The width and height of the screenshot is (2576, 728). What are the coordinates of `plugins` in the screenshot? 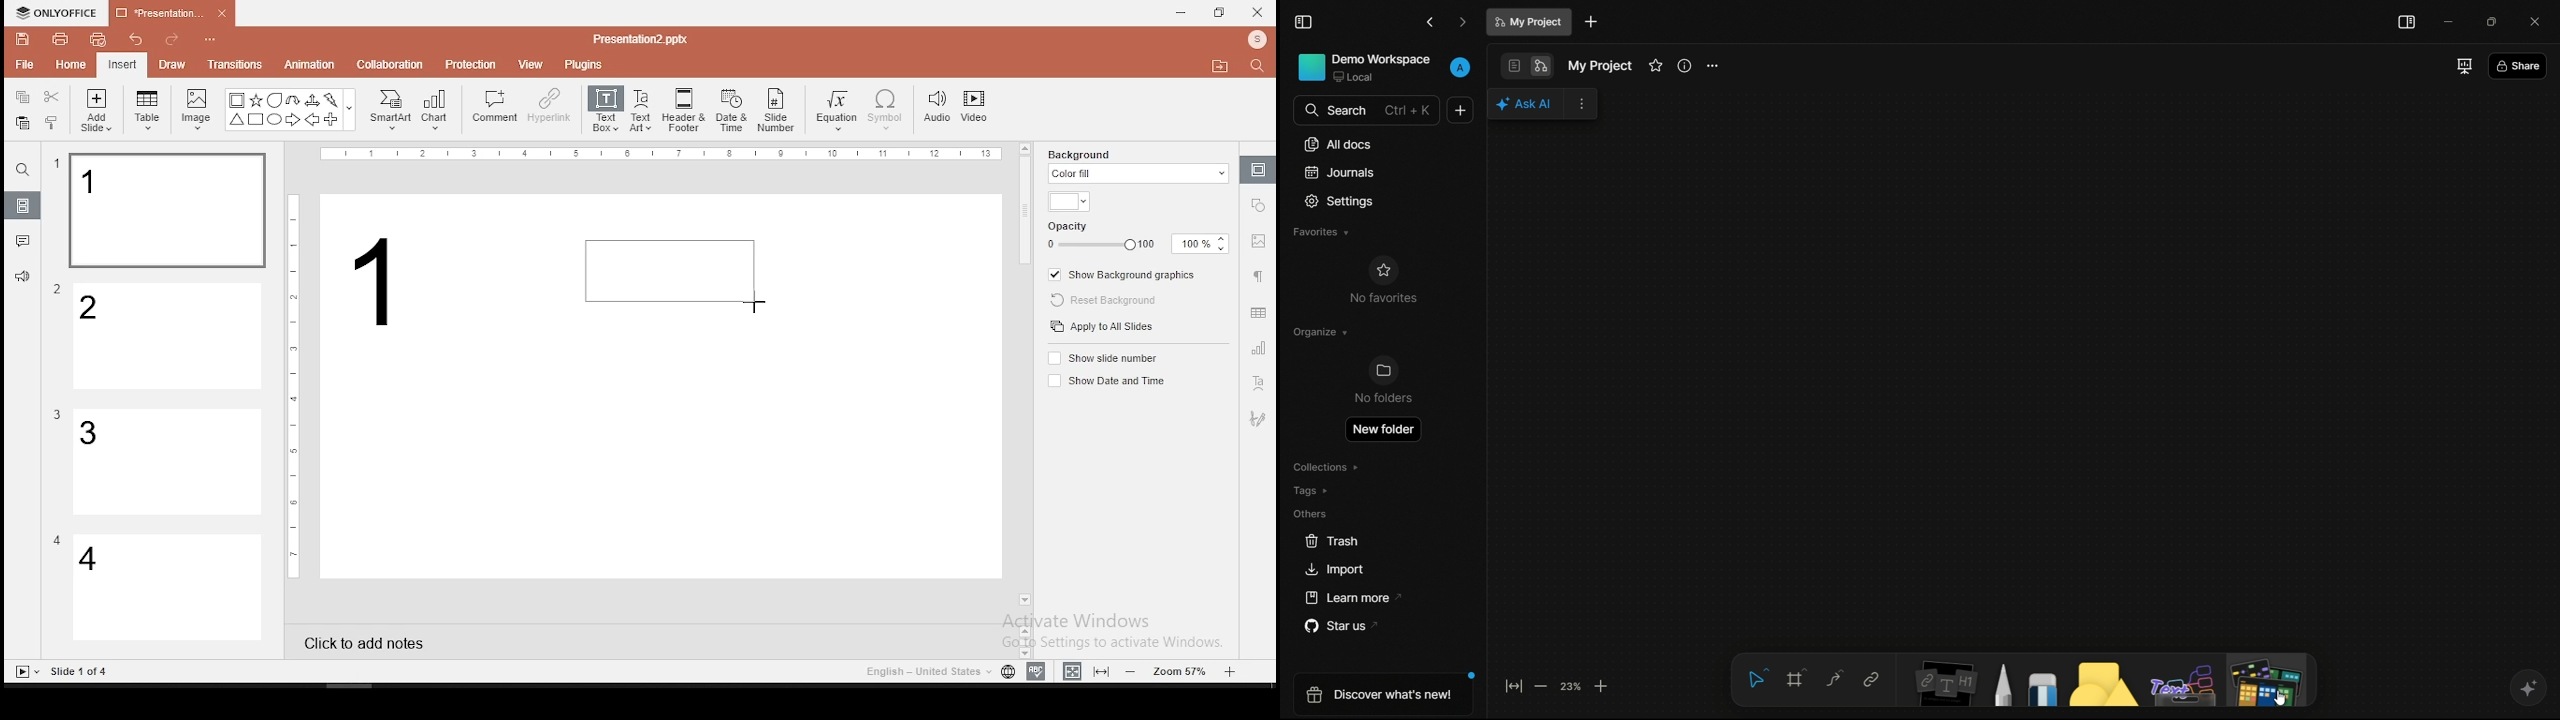 It's located at (585, 61).